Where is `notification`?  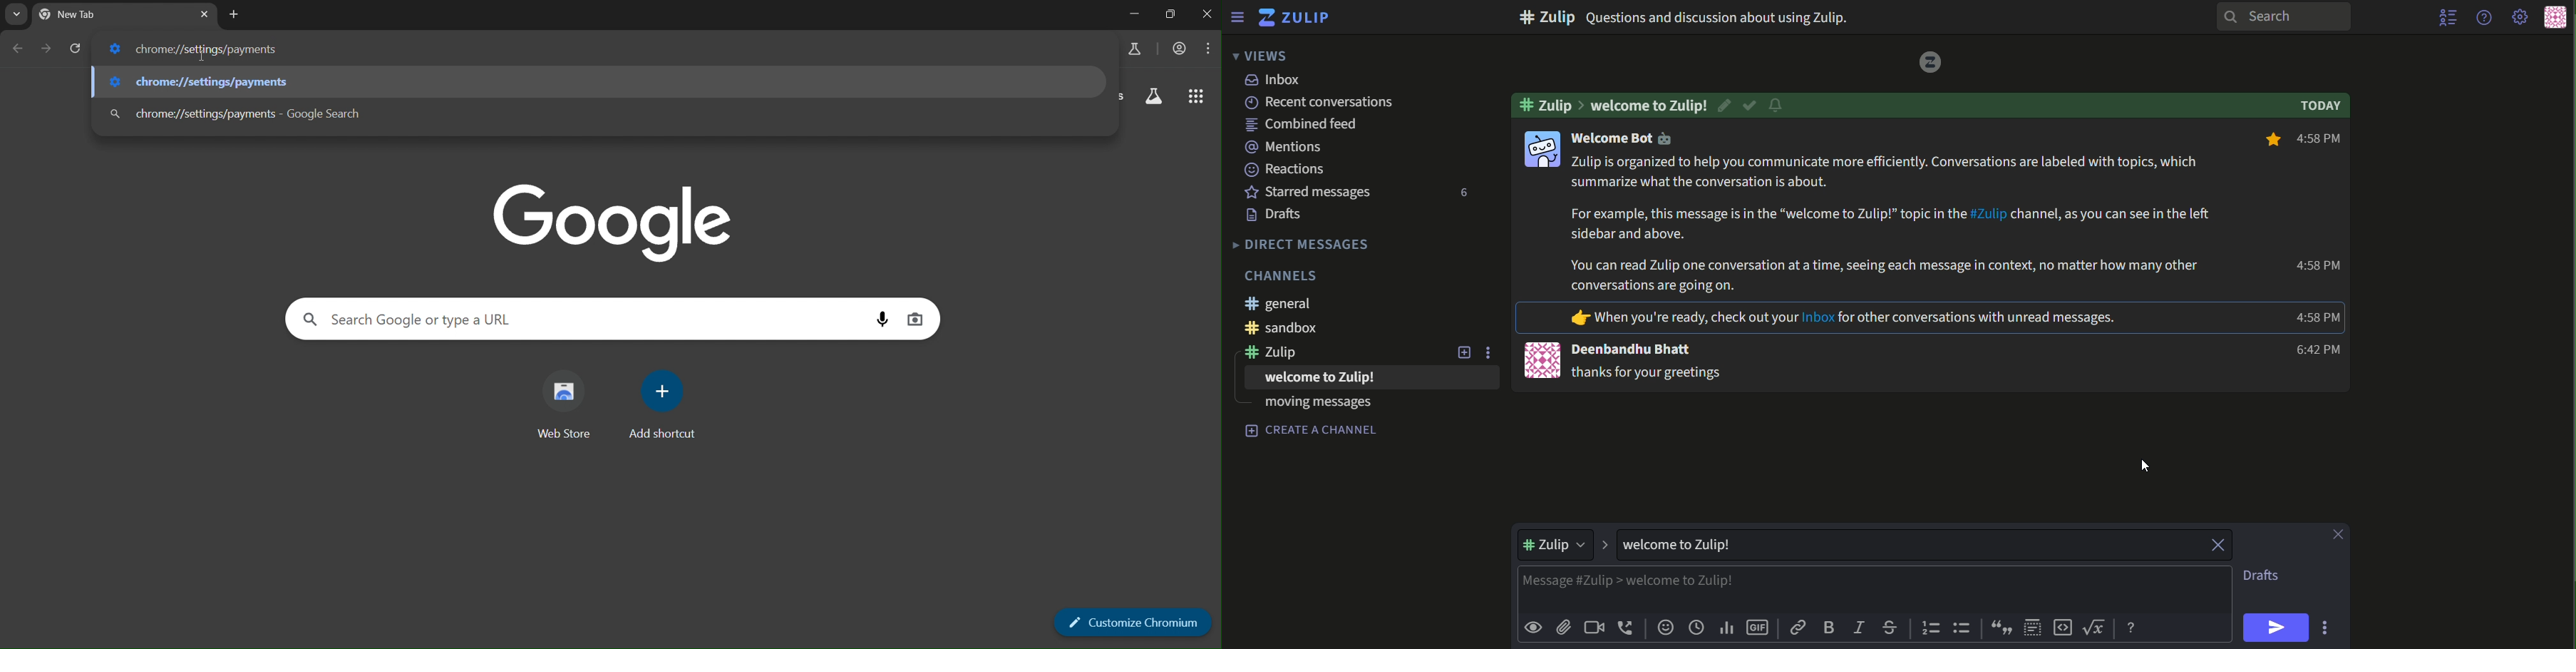
notification is located at coordinates (1776, 107).